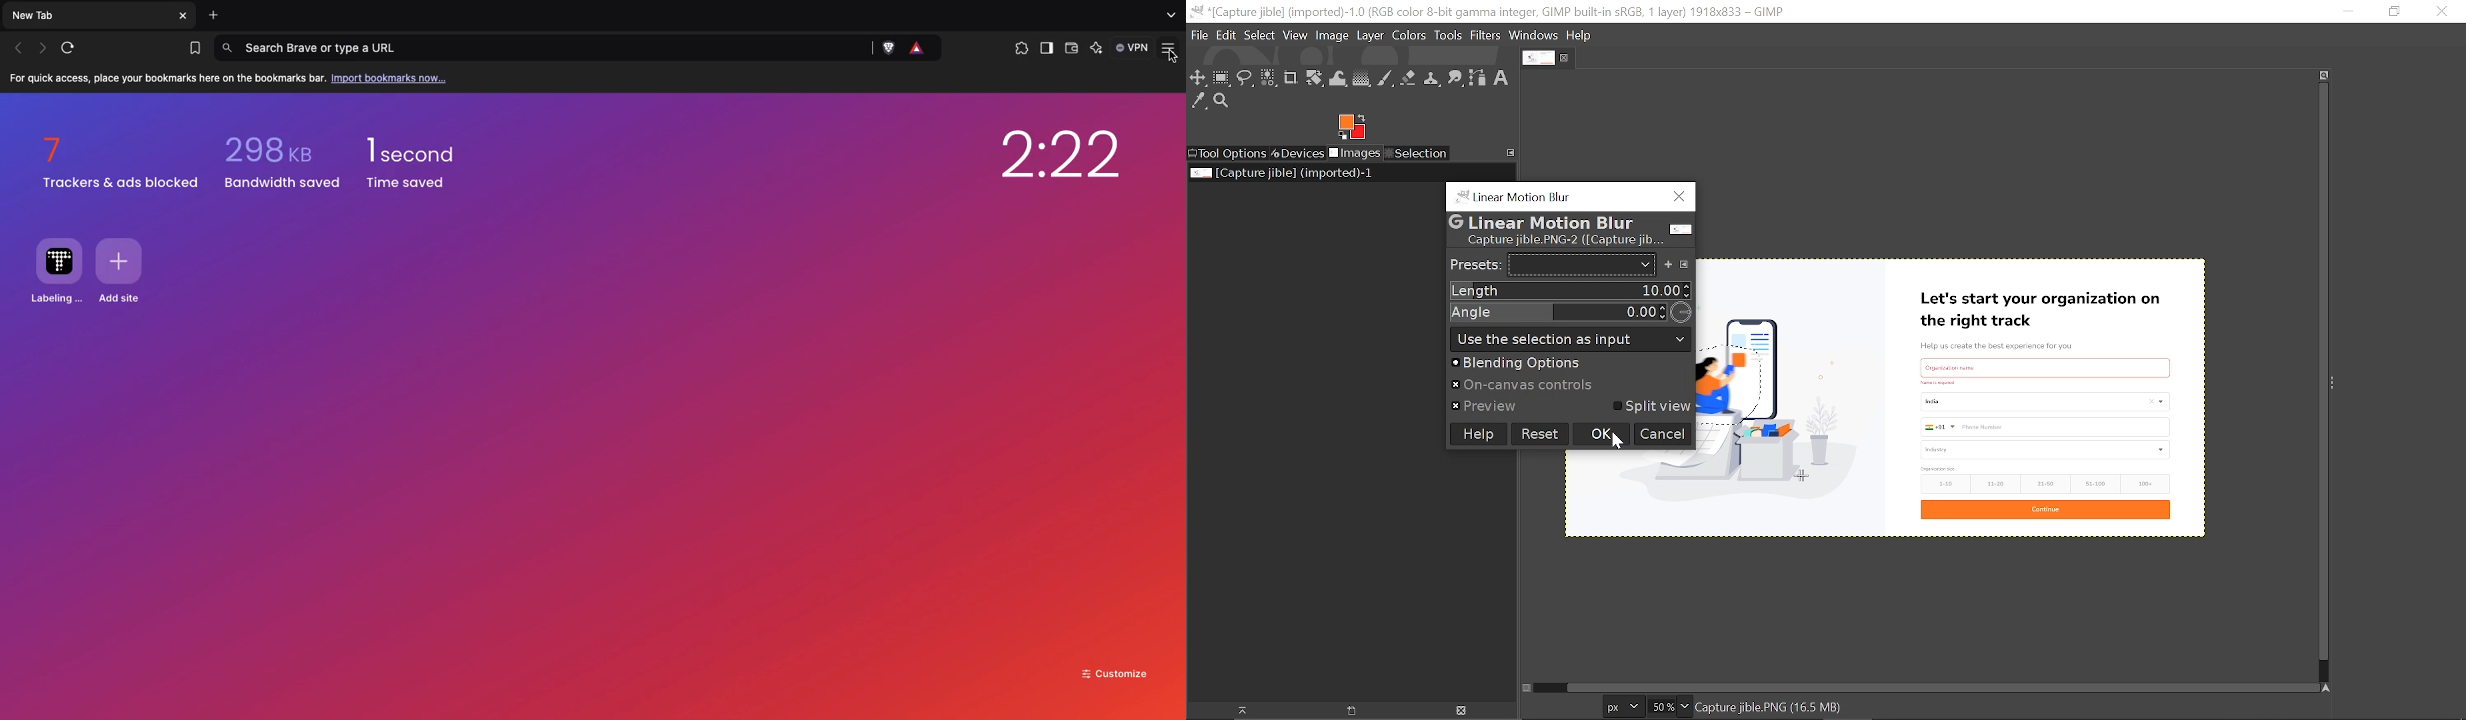 The image size is (2492, 728). What do you see at coordinates (125, 269) in the screenshot?
I see `Add site` at bounding box center [125, 269].